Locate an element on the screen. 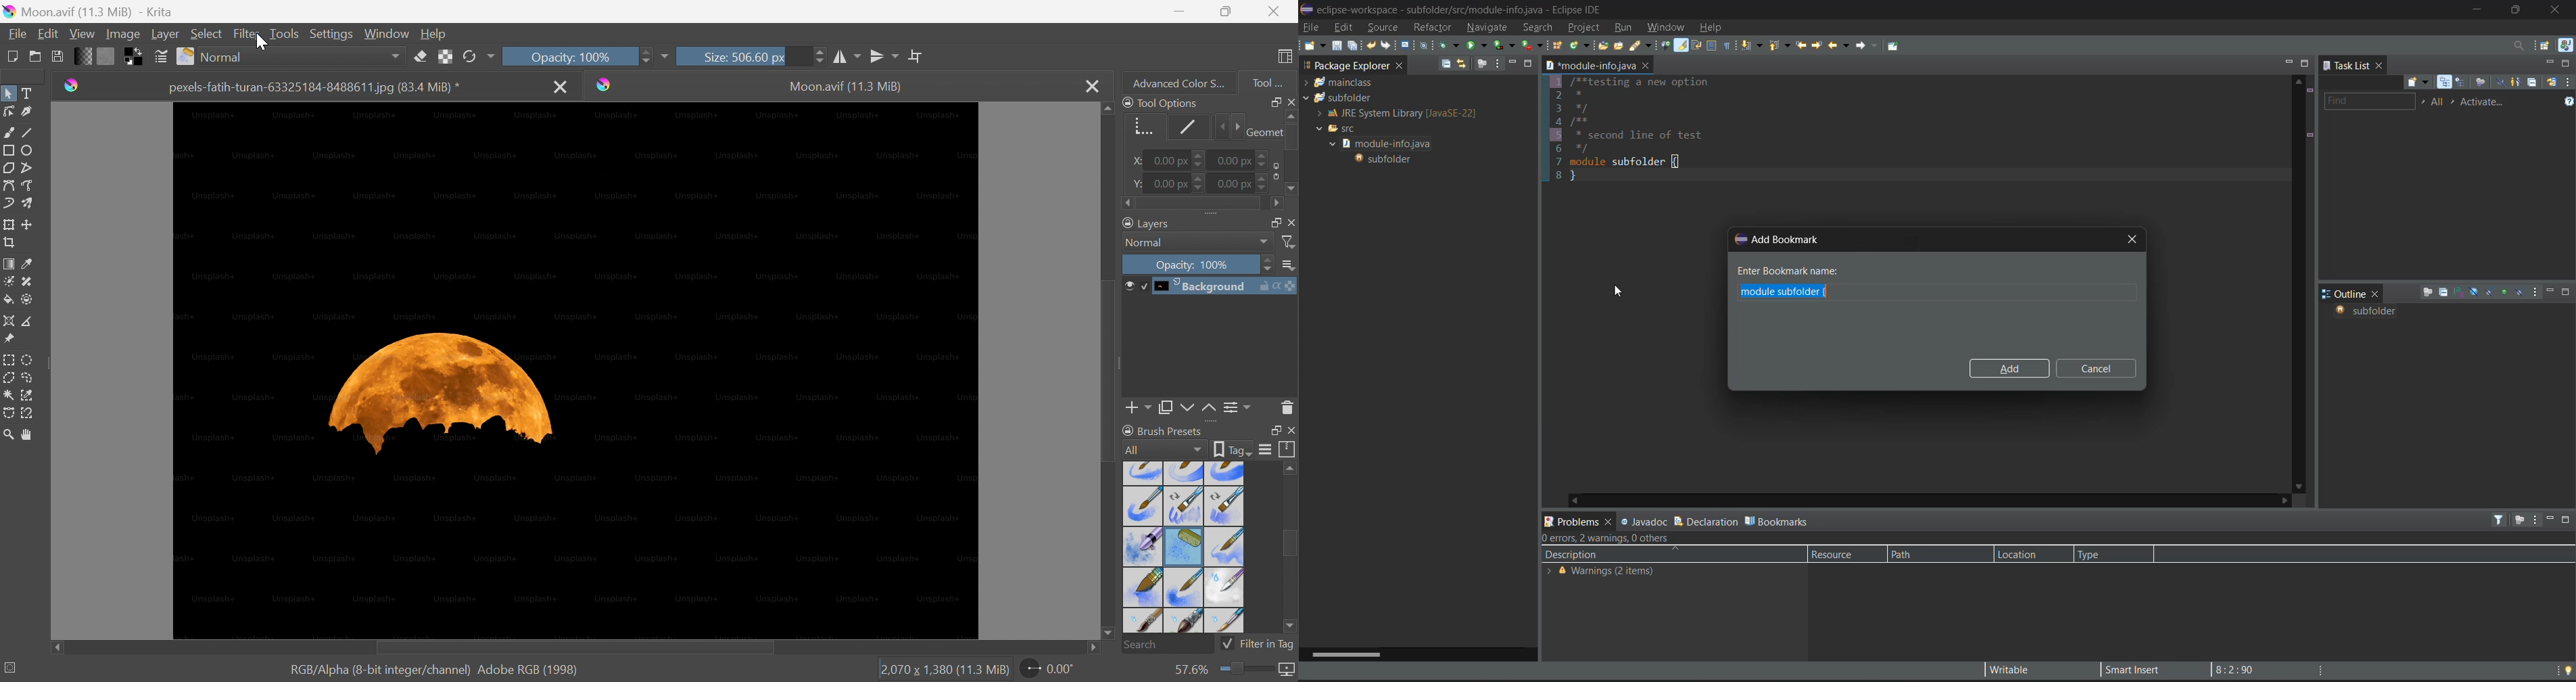 This screenshot has width=2576, height=700. Colorize mask tool is located at coordinates (8, 281).